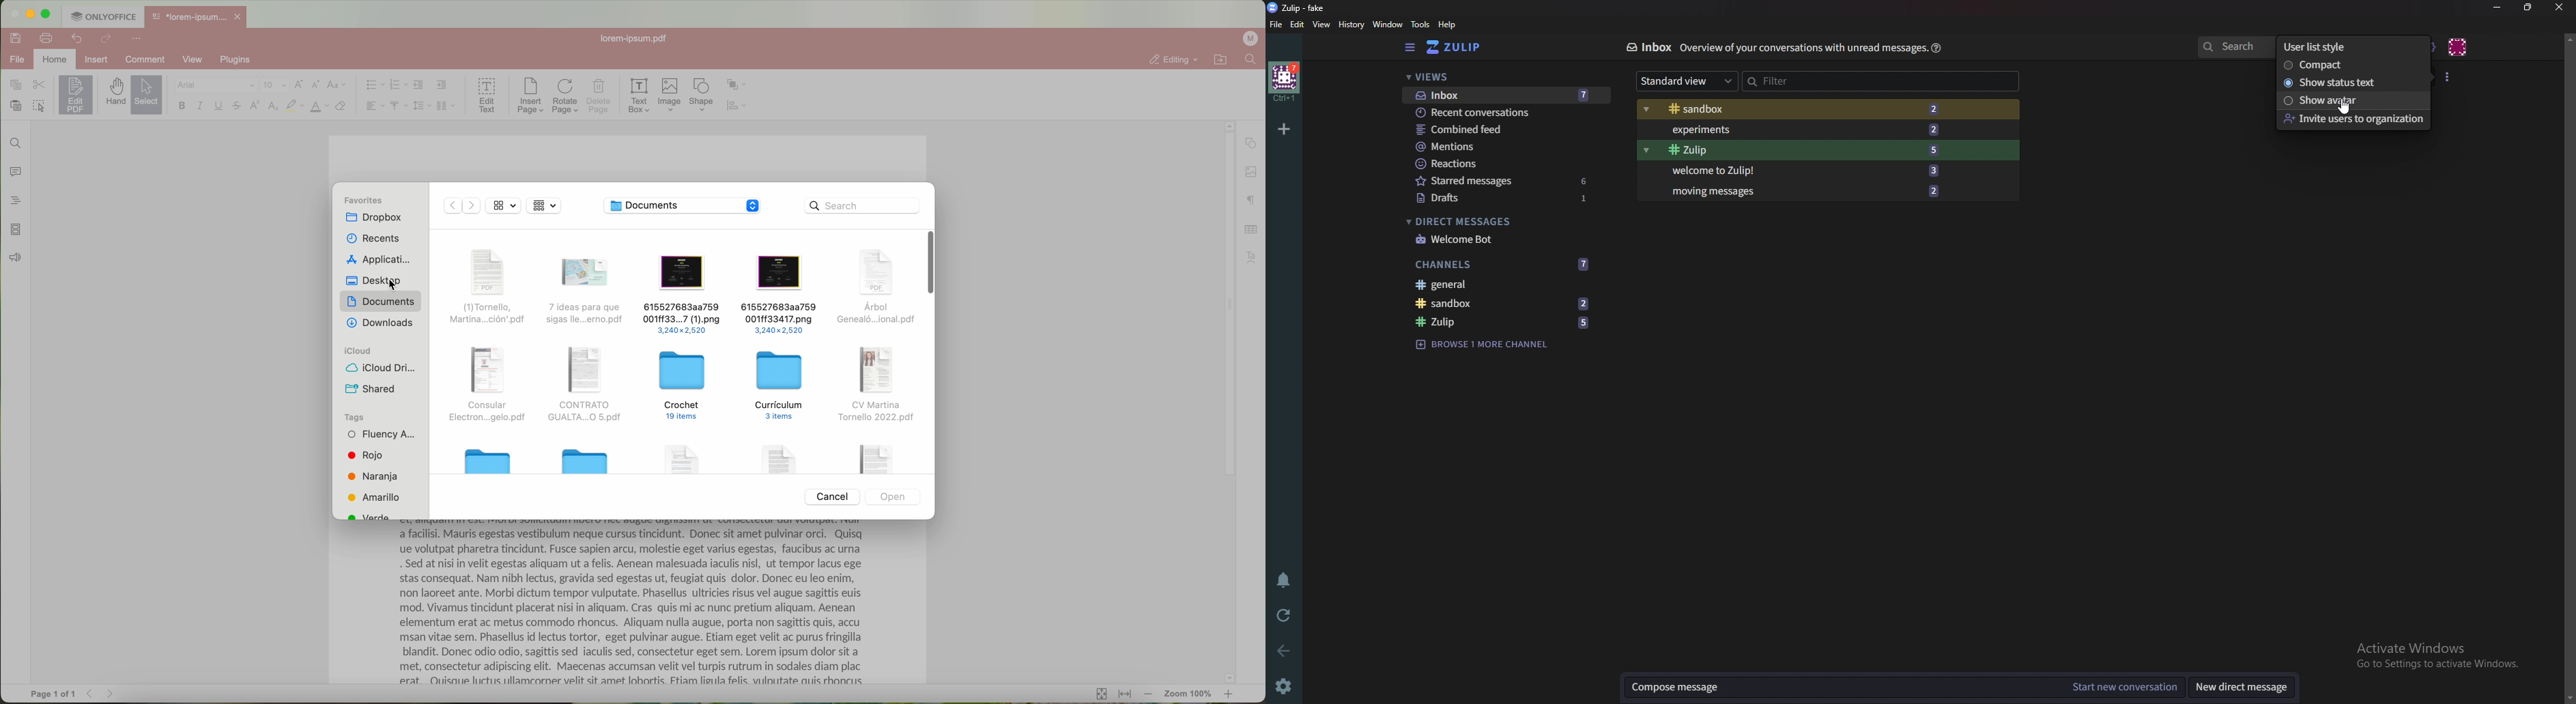  I want to click on scroll bar, so click(2566, 368).